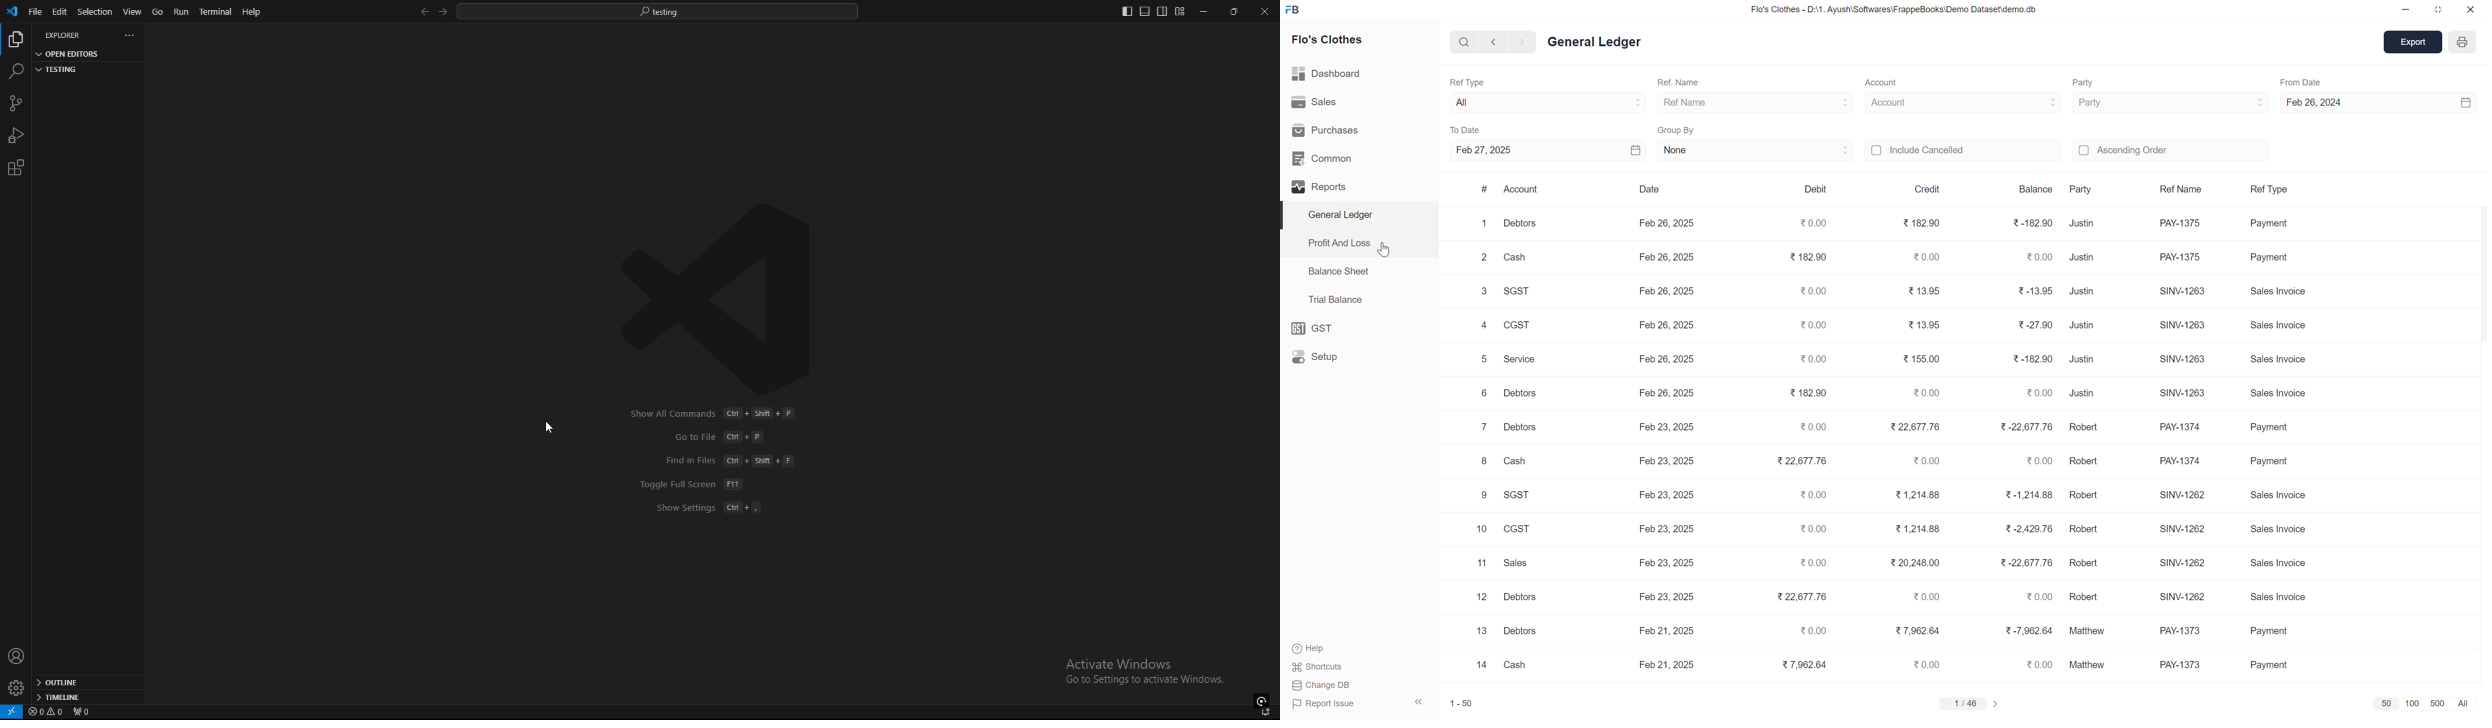  I want to click on Date, so click(1647, 189).